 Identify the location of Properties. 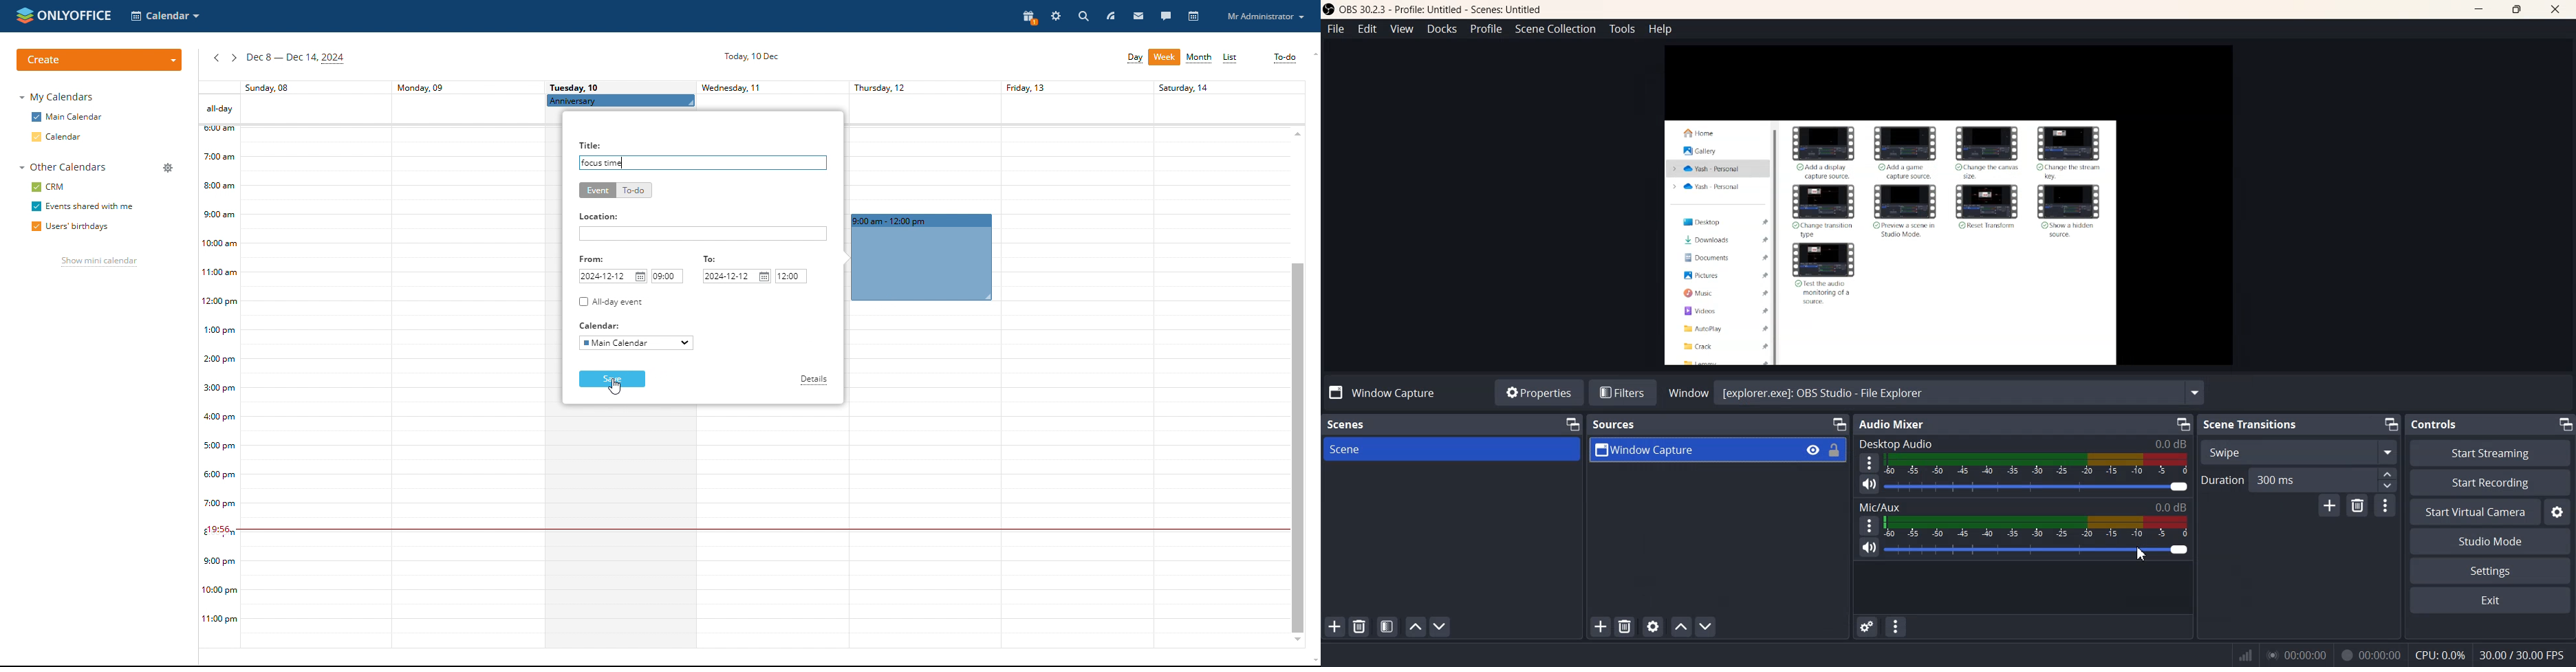
(1537, 392).